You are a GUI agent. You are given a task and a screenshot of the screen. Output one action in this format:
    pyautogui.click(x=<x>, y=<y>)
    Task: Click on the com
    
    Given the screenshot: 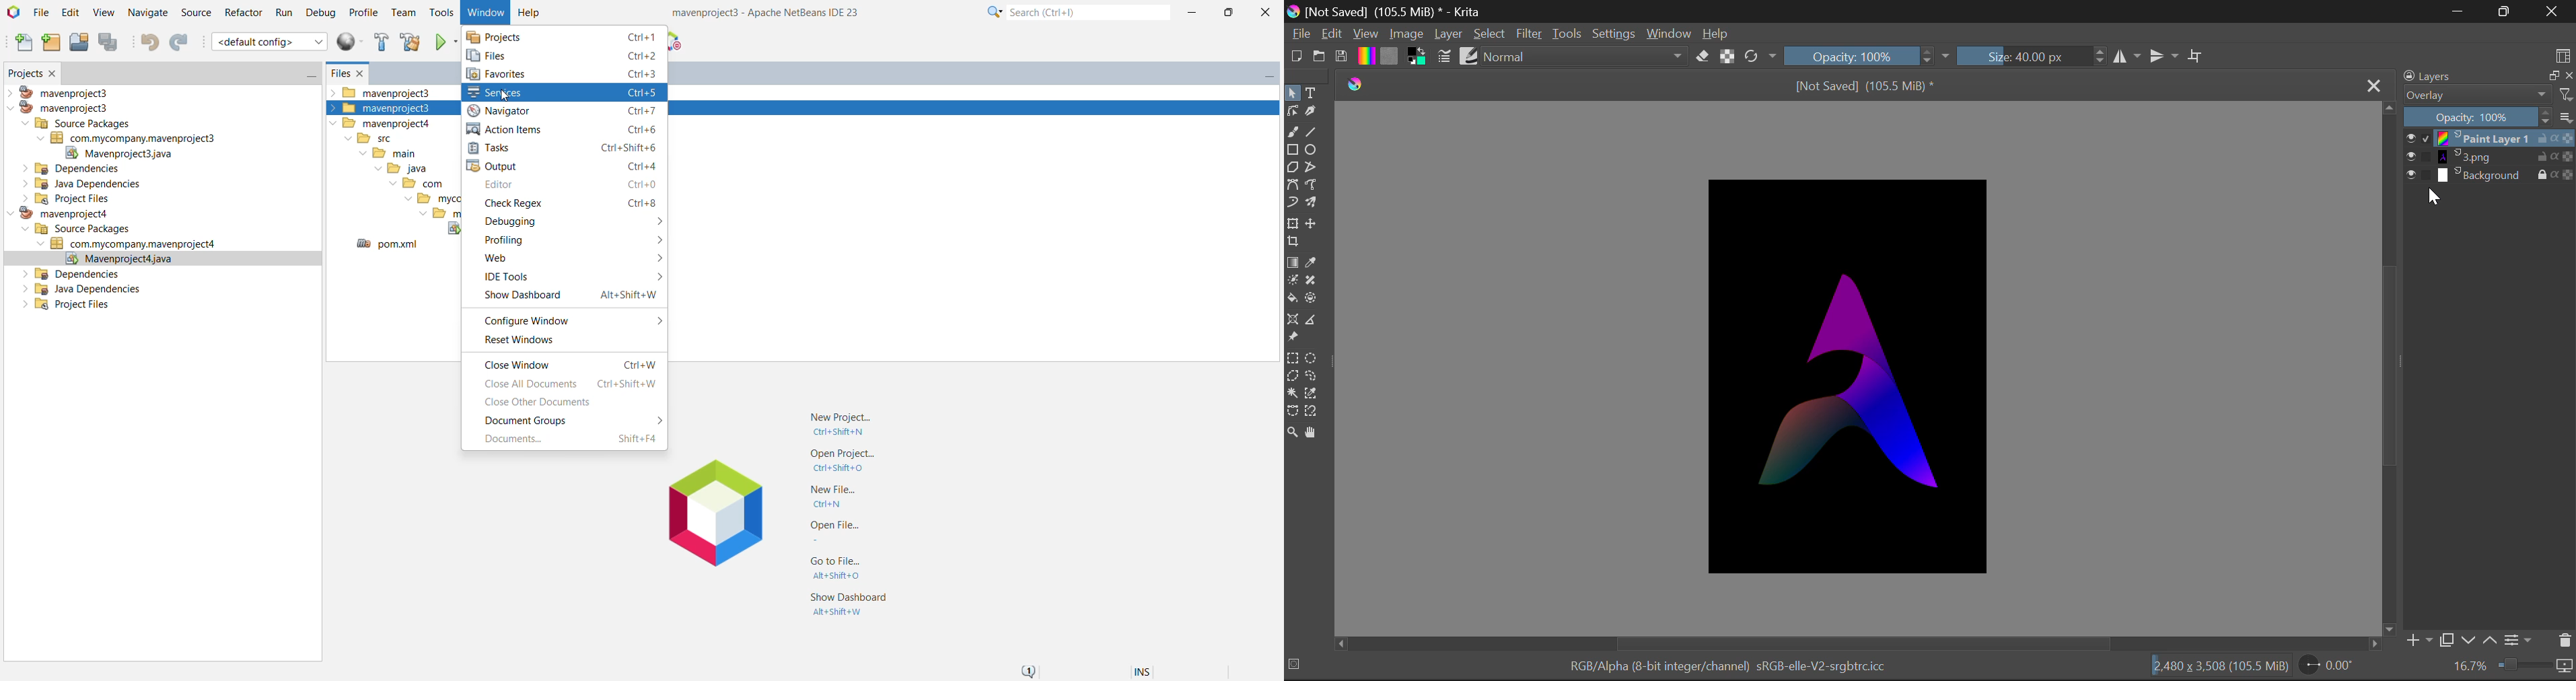 What is the action you would take?
    pyautogui.click(x=417, y=185)
    